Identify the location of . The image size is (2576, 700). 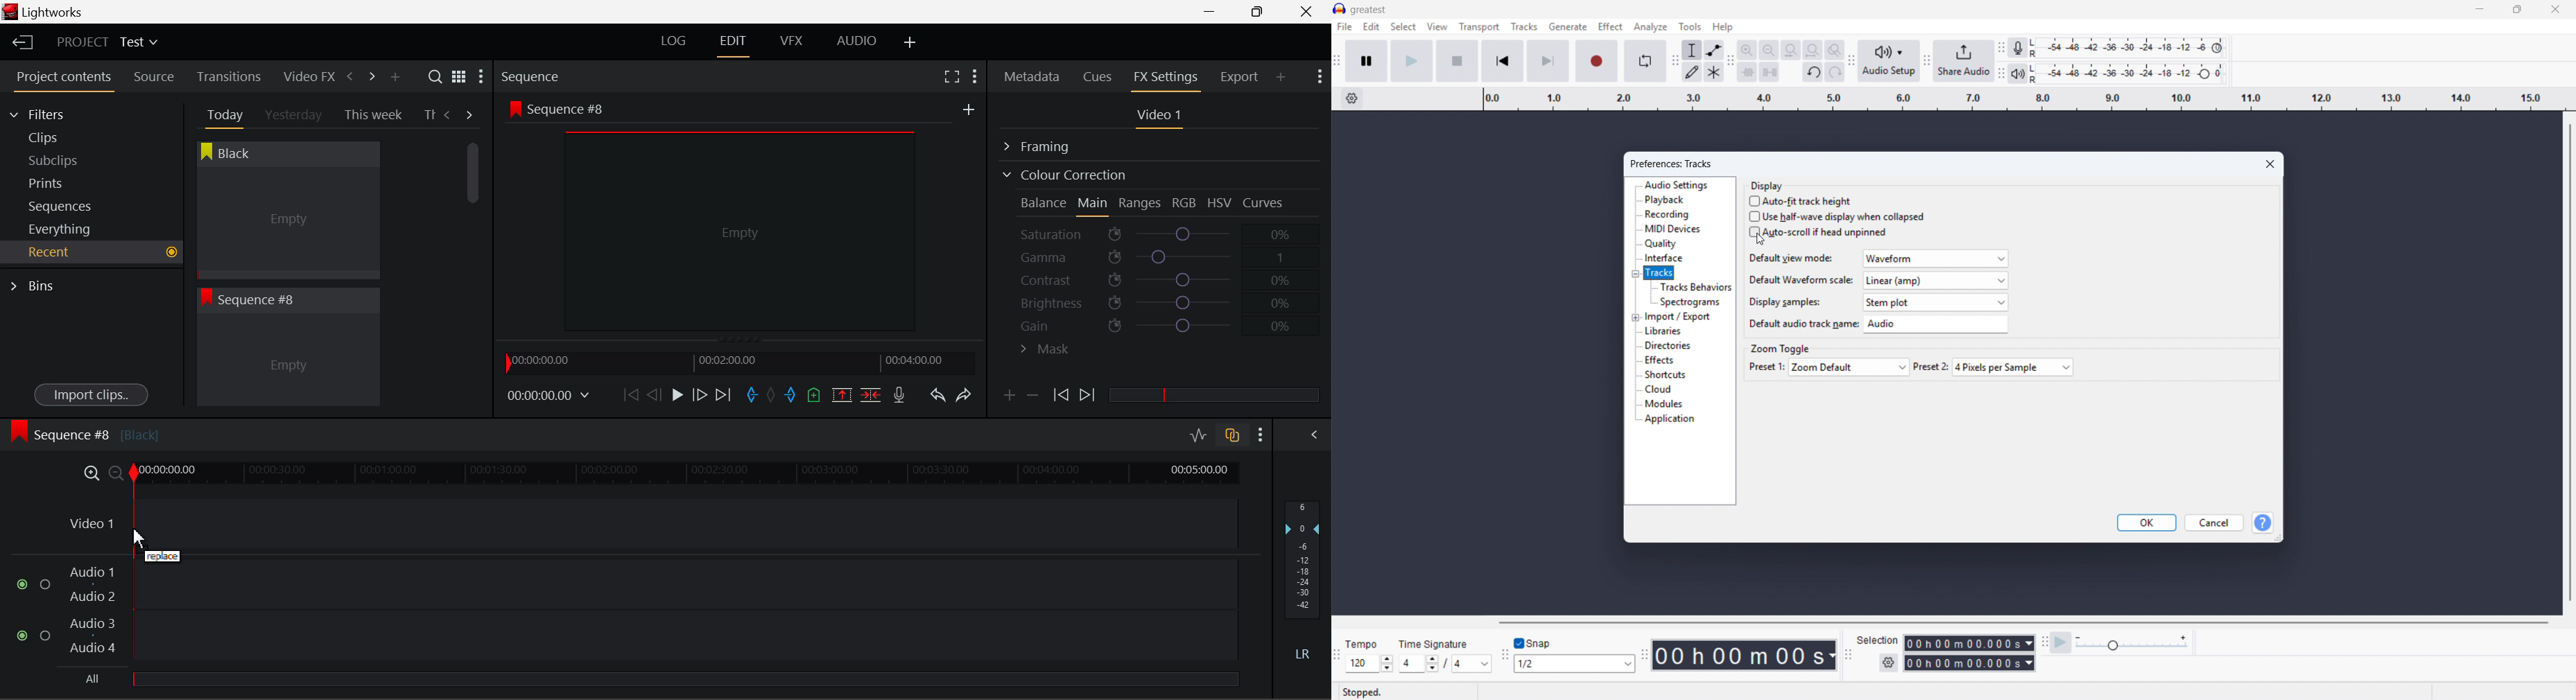
(1344, 26).